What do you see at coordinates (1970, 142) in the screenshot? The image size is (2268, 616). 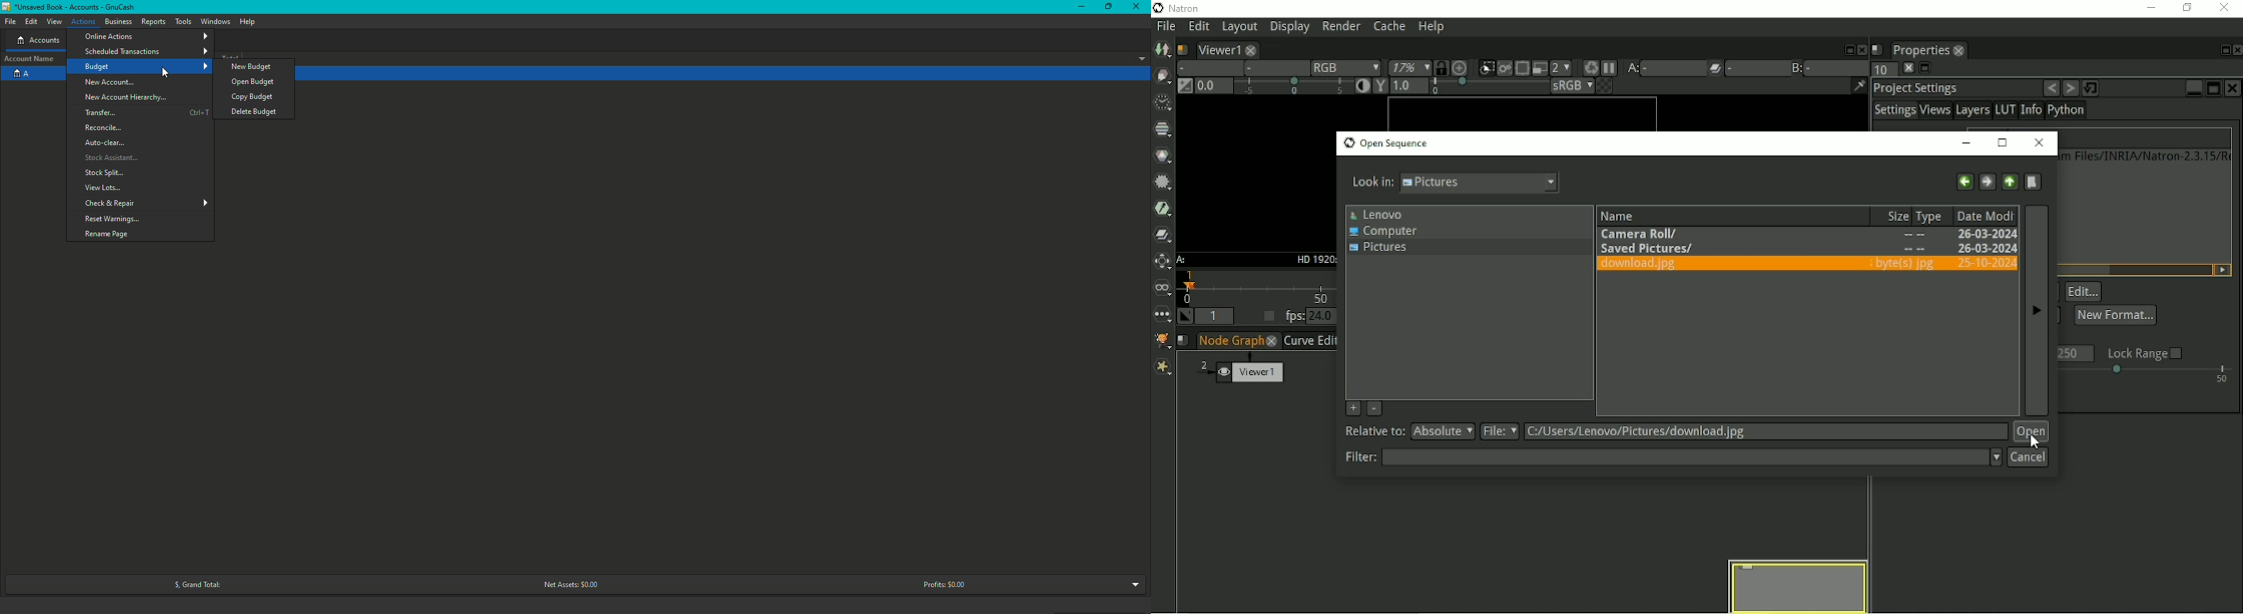 I see `Minimize` at bounding box center [1970, 142].